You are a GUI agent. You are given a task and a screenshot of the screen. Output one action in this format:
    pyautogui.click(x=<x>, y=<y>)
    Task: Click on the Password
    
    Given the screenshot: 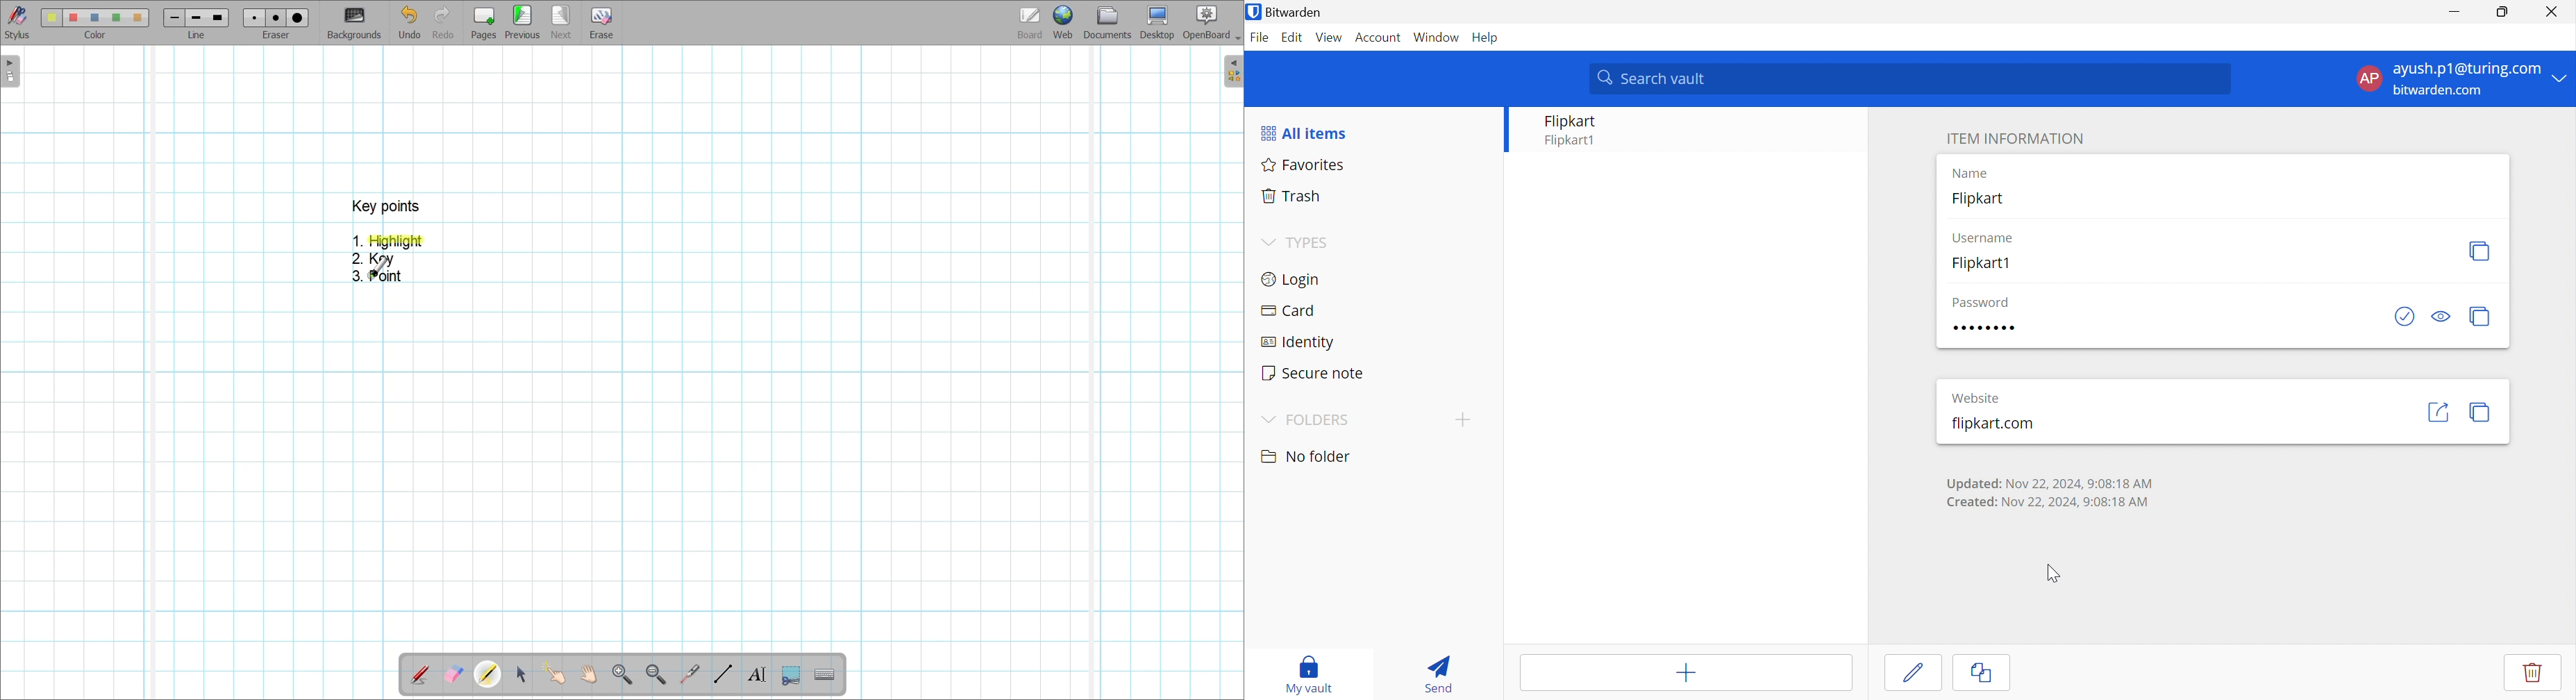 What is the action you would take?
    pyautogui.click(x=1983, y=328)
    